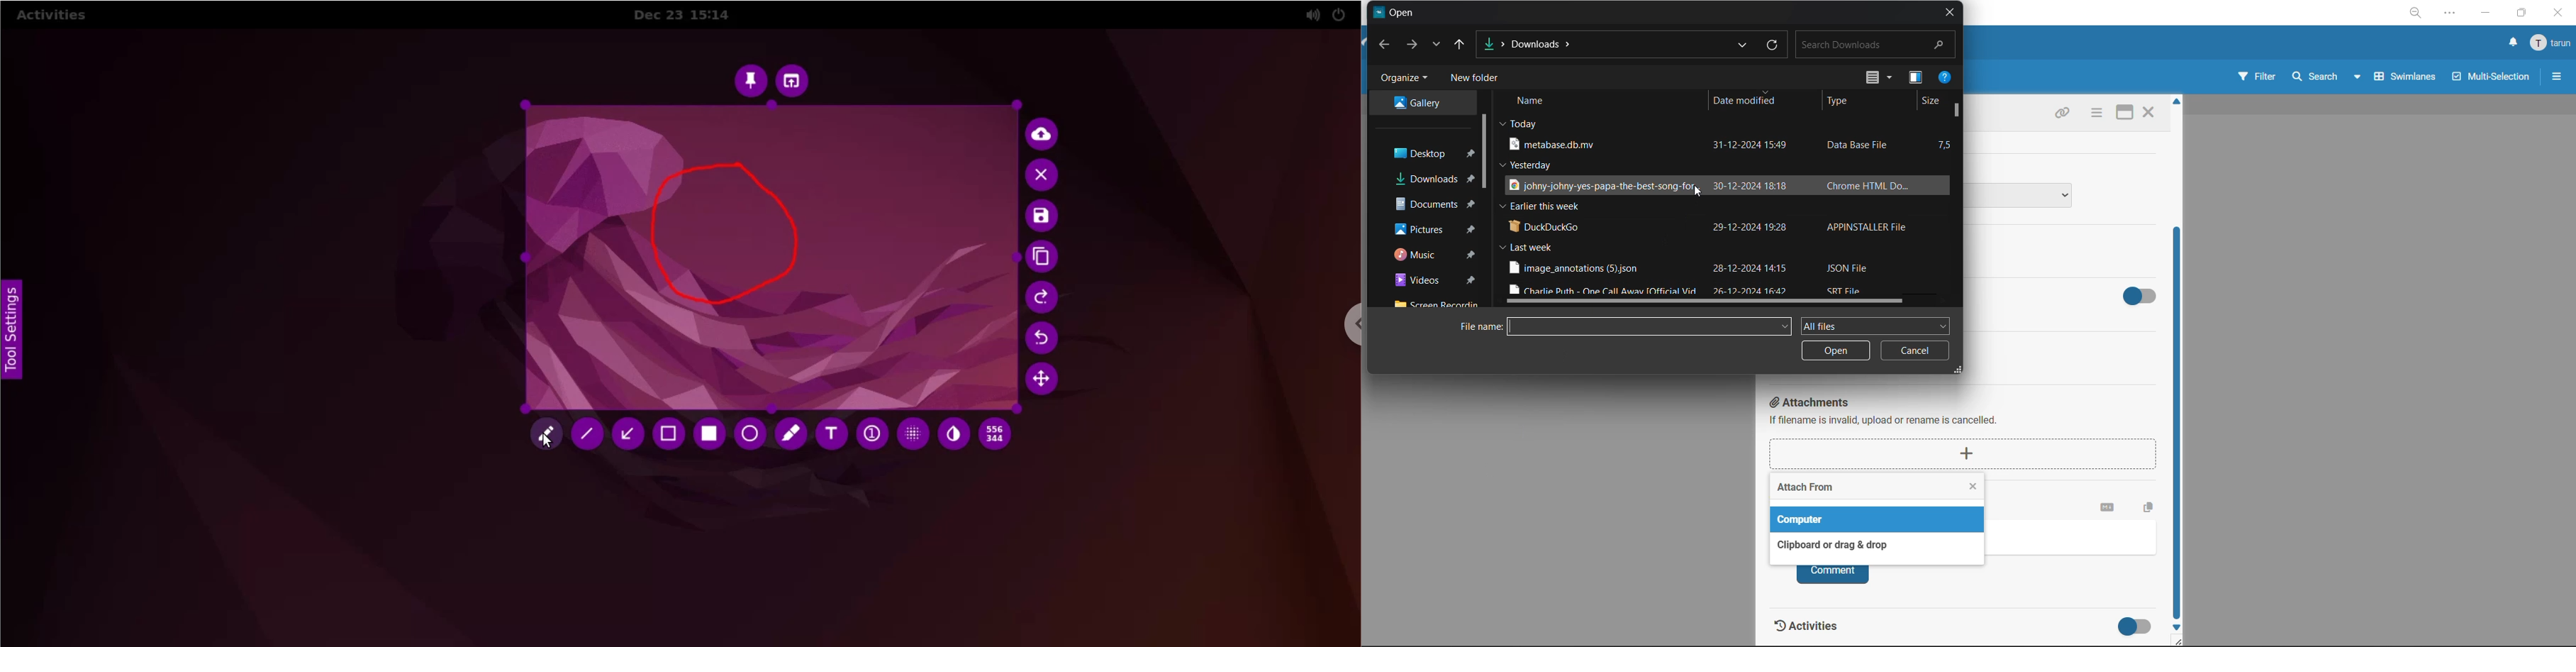 This screenshot has height=672, width=2576. Describe the element at coordinates (2492, 79) in the screenshot. I see `multiselection` at that location.